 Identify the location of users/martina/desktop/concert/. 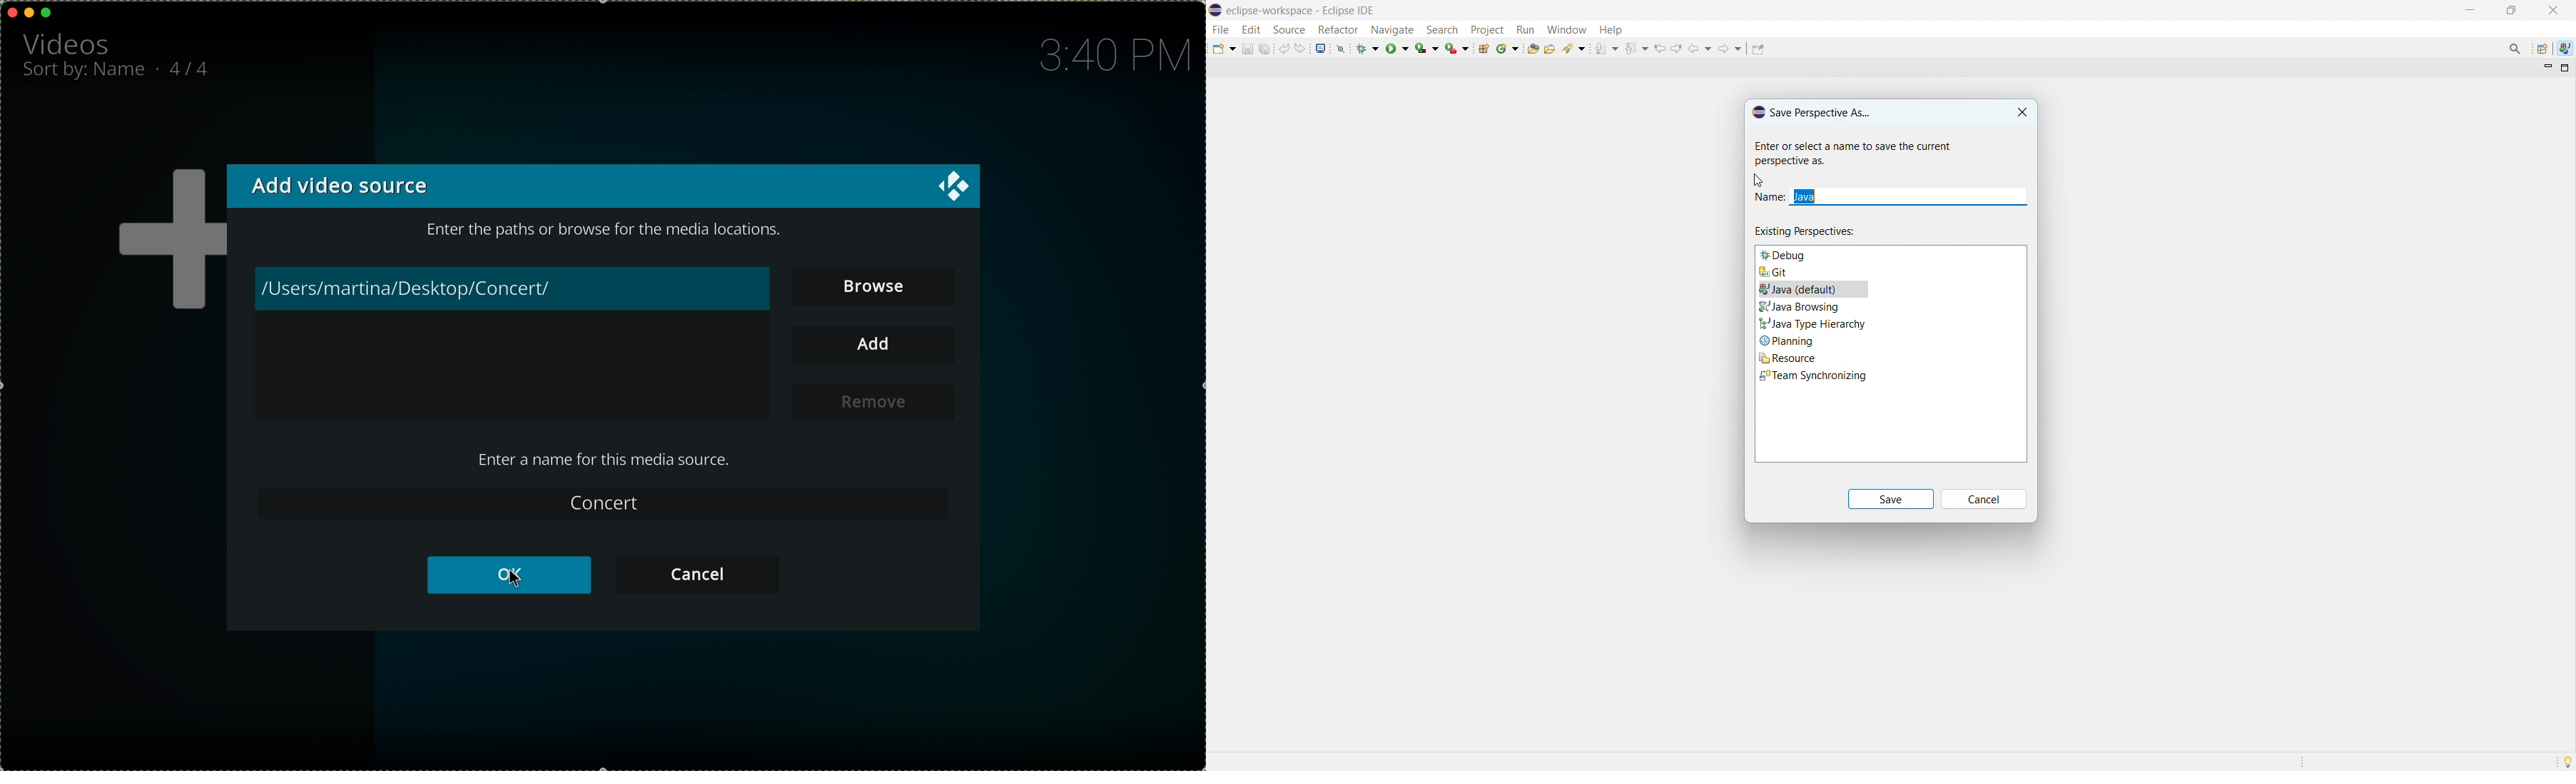
(513, 290).